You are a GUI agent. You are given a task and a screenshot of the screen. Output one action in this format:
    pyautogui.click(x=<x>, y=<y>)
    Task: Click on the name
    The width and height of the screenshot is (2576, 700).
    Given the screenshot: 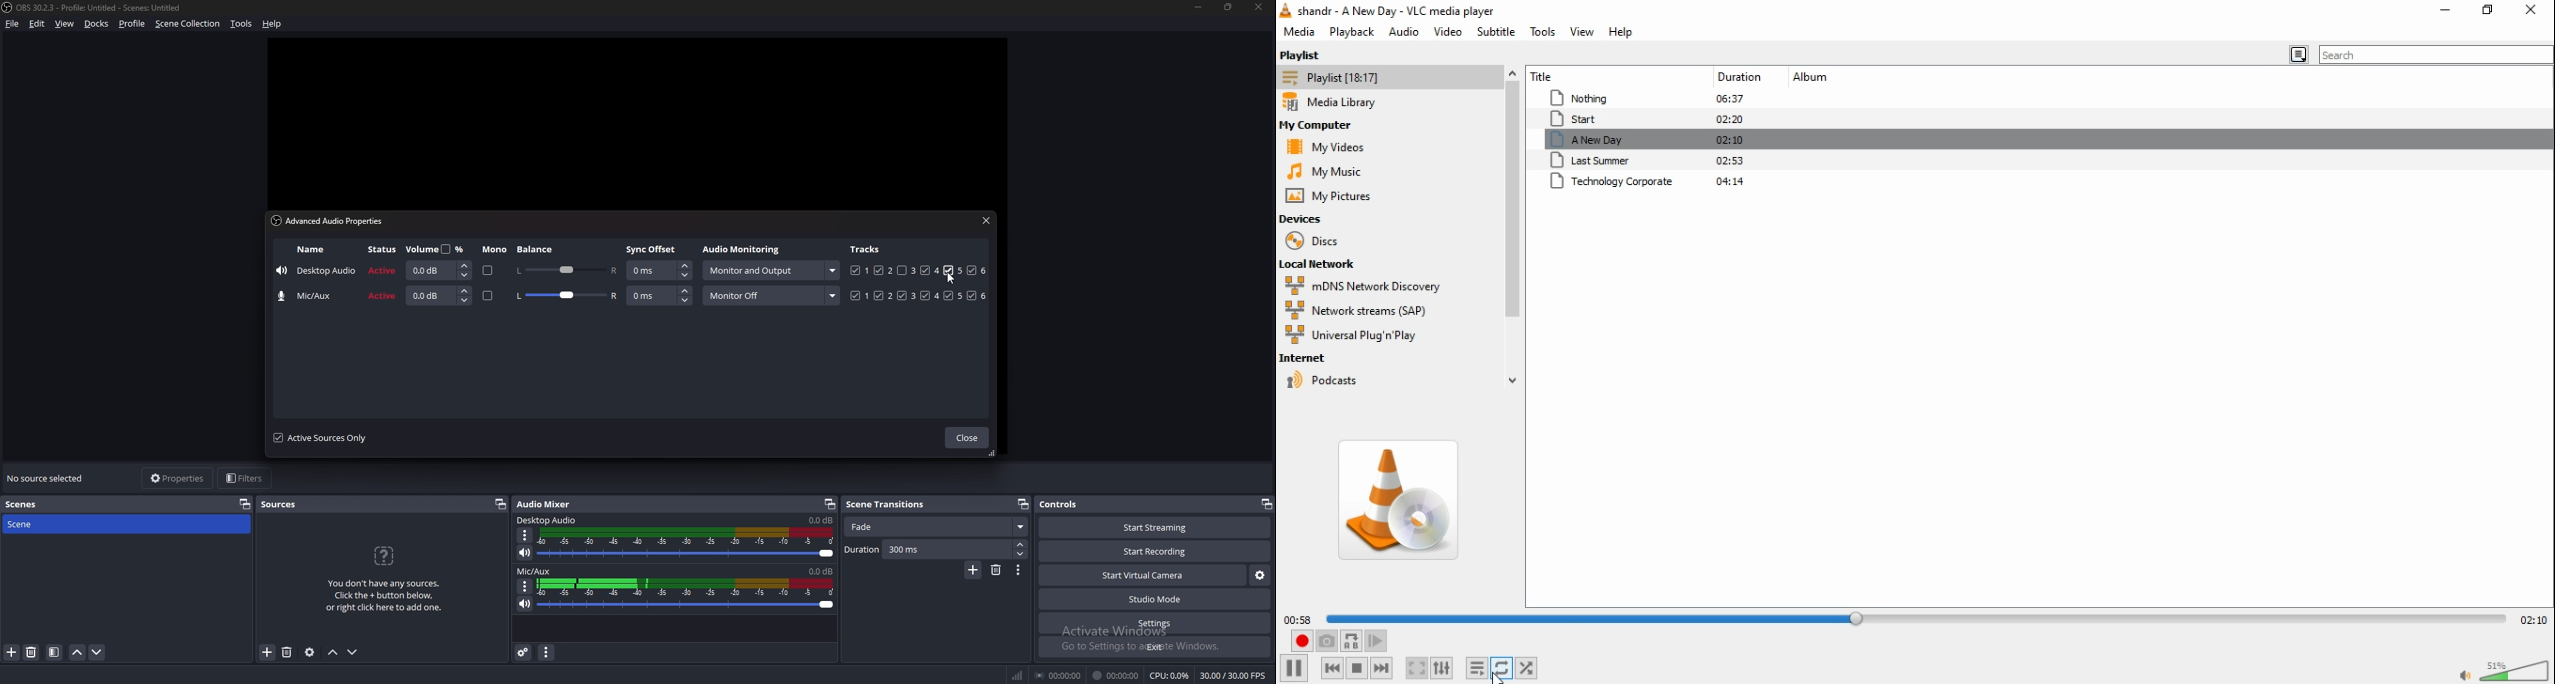 What is the action you would take?
    pyautogui.click(x=311, y=250)
    